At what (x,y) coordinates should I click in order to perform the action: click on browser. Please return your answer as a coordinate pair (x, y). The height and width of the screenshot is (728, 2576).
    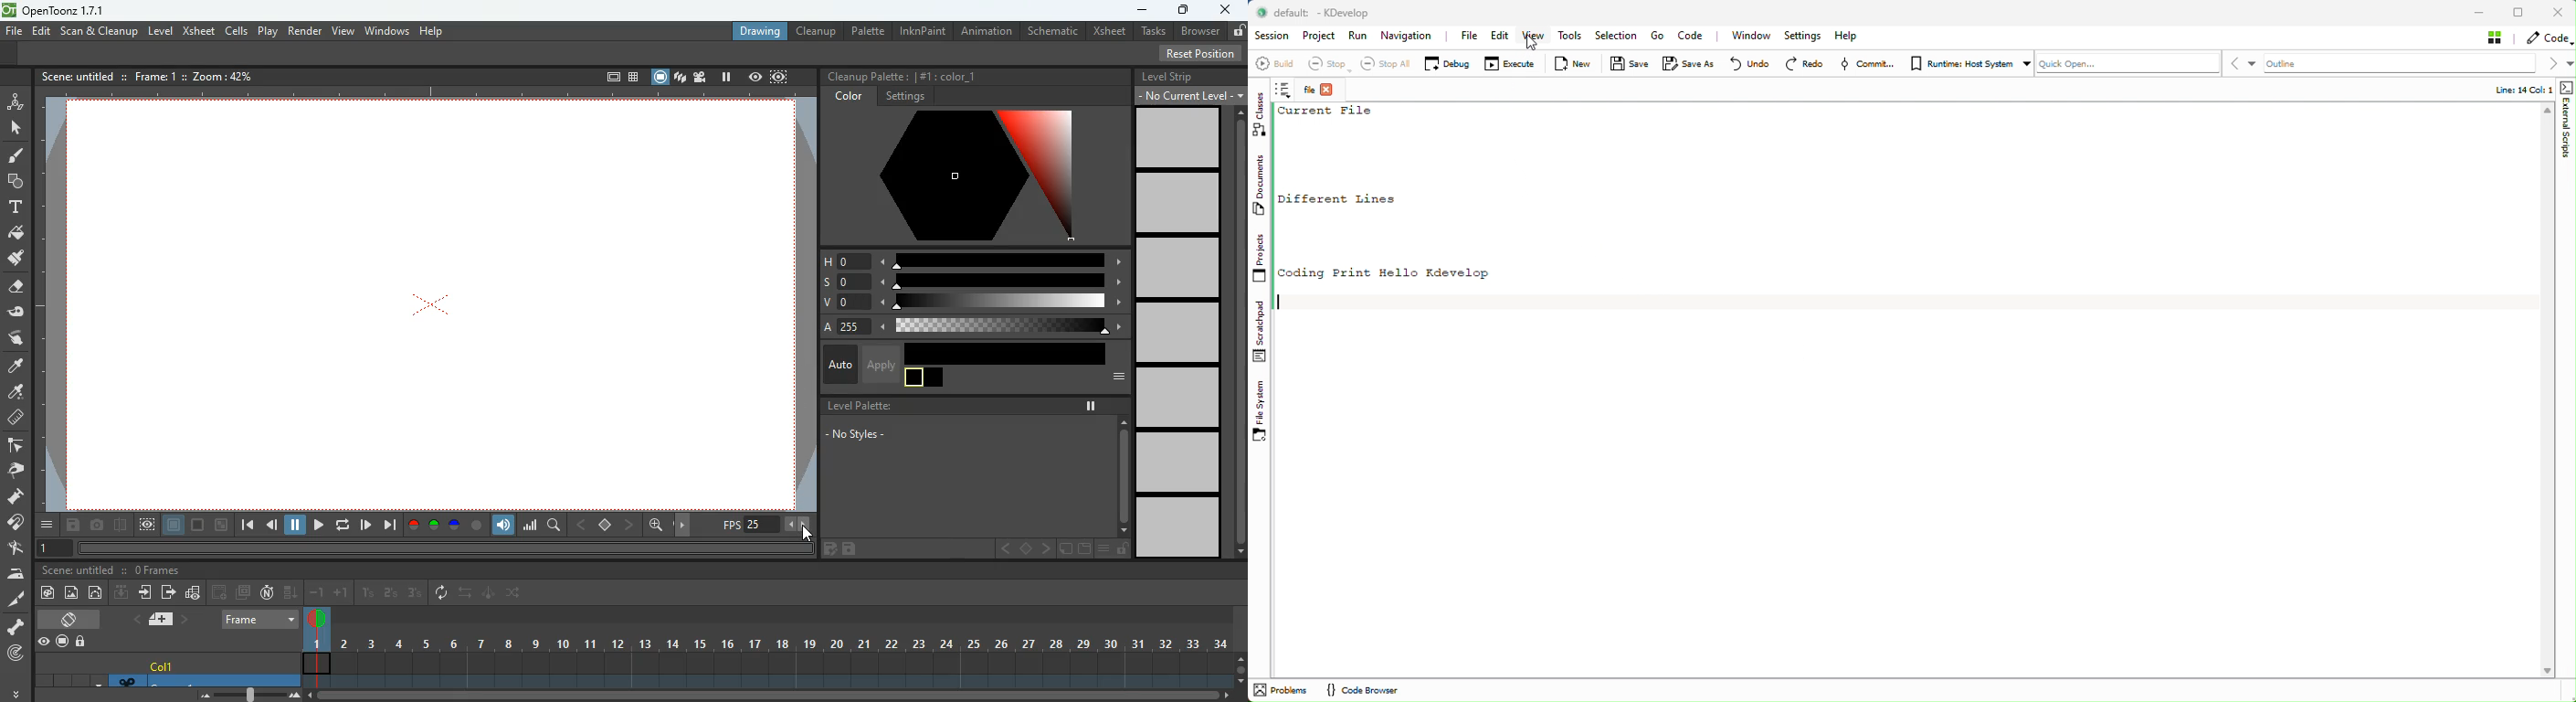
    Looking at the image, I should click on (1200, 32).